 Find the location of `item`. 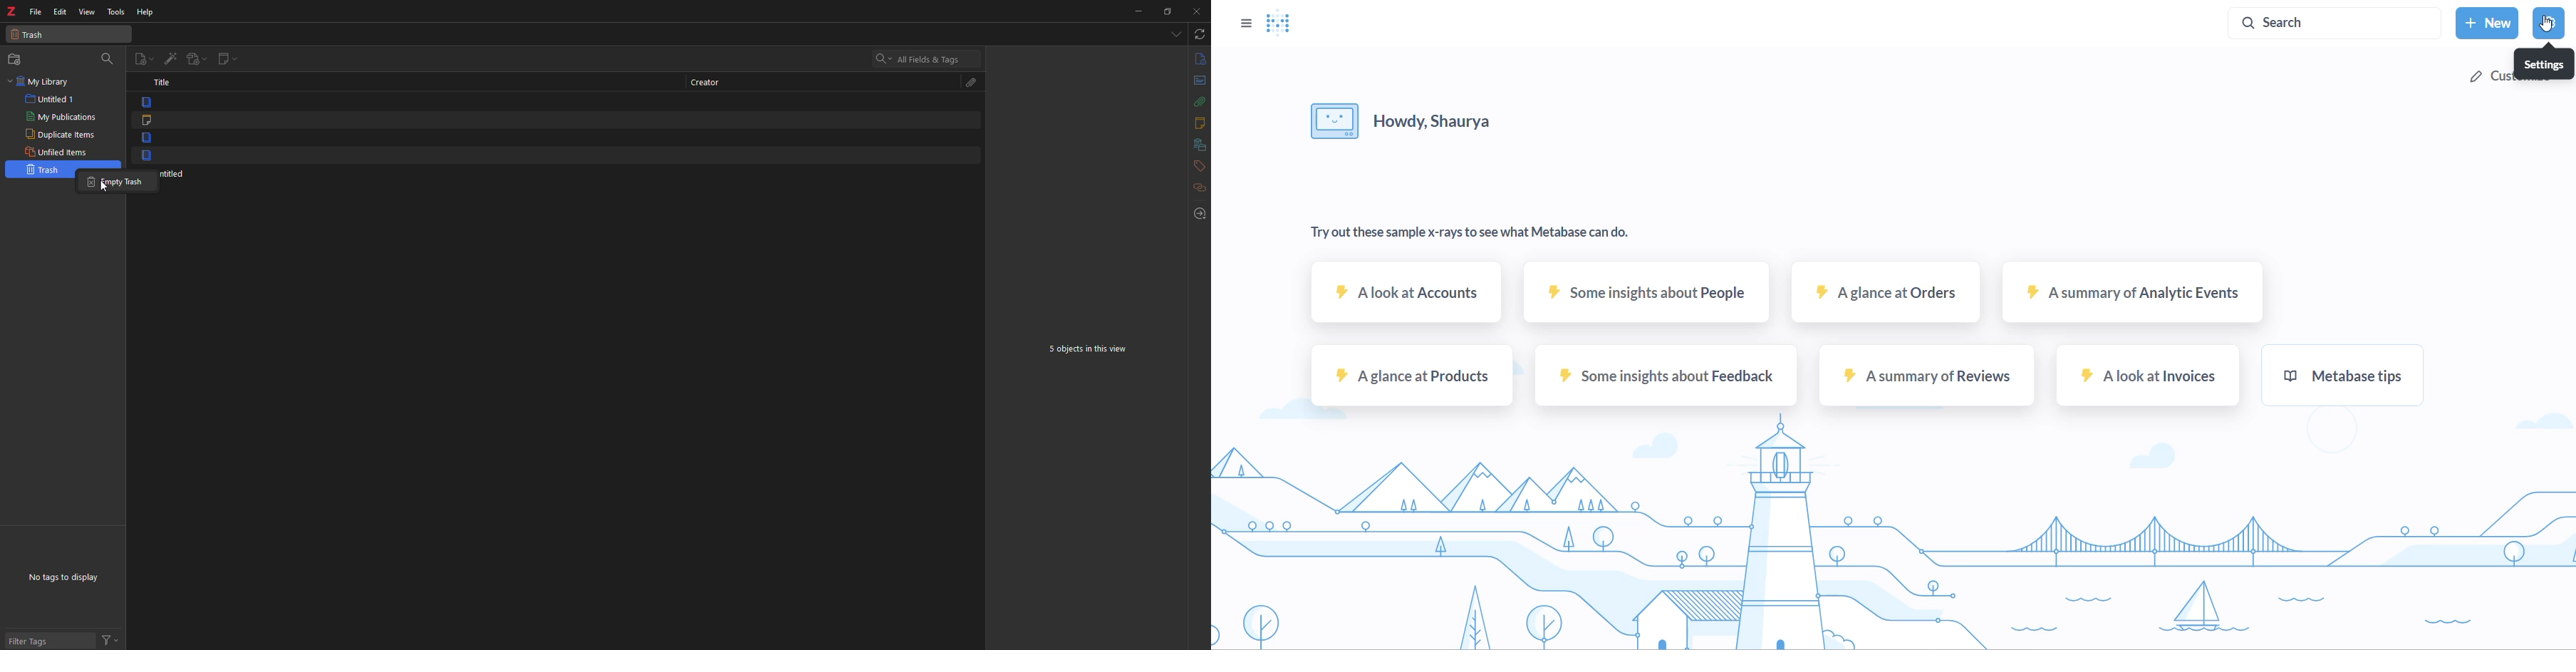

item is located at coordinates (146, 155).